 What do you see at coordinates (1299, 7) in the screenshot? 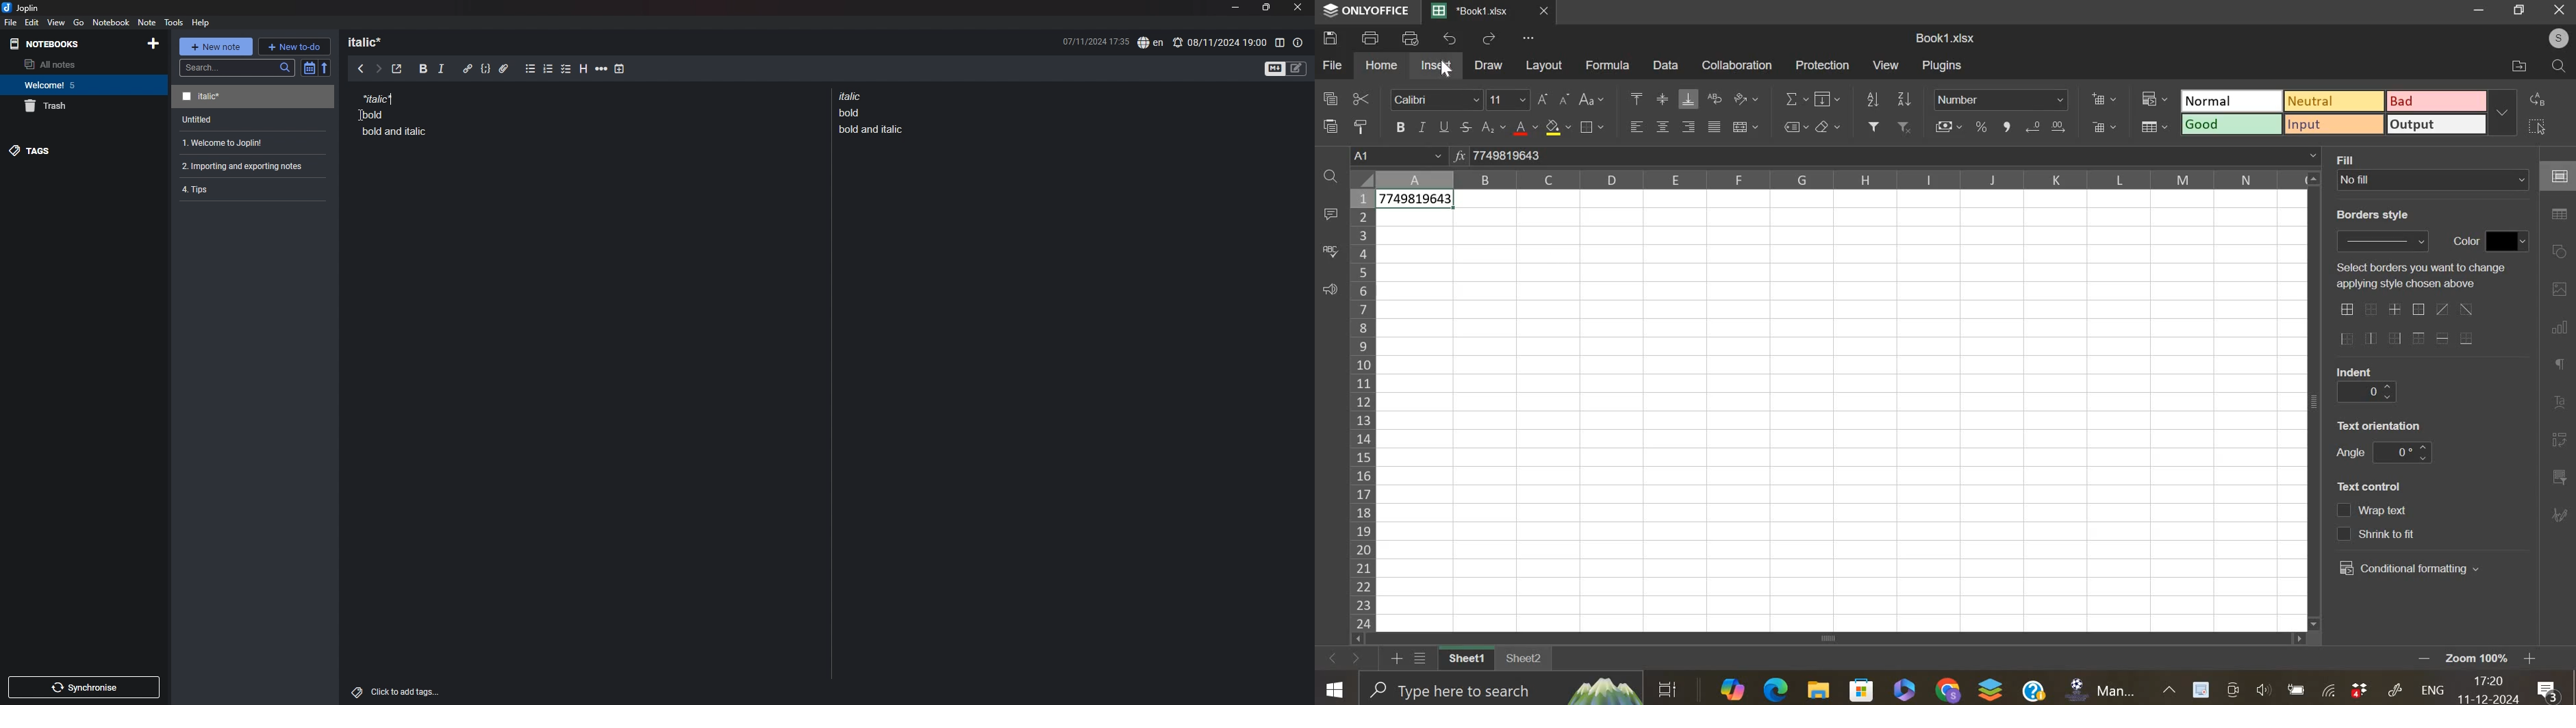
I see `close` at bounding box center [1299, 7].